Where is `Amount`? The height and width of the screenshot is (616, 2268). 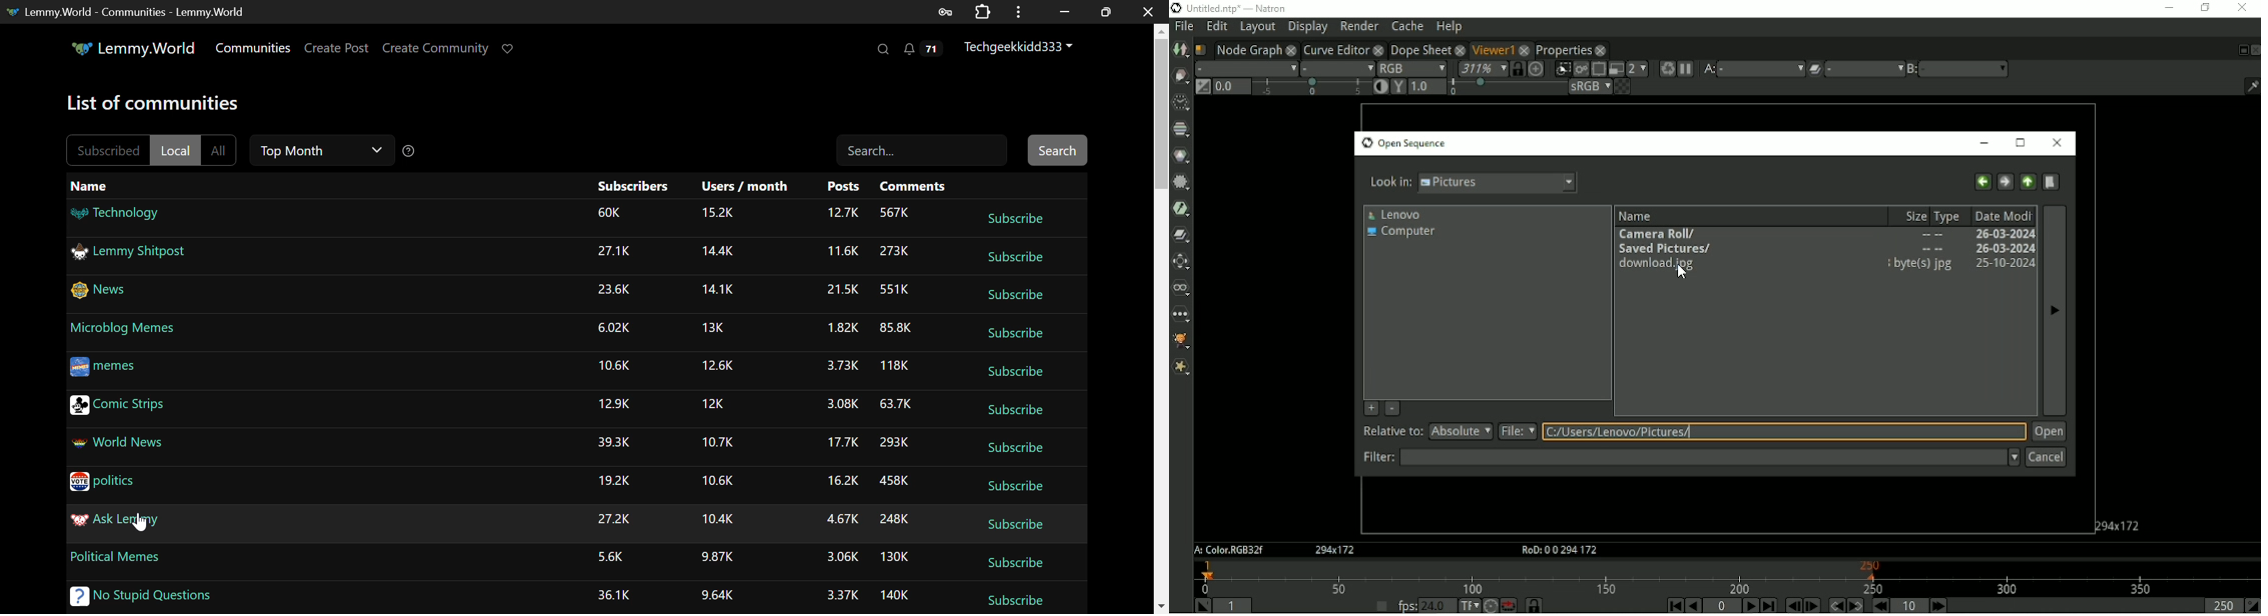
Amount is located at coordinates (721, 482).